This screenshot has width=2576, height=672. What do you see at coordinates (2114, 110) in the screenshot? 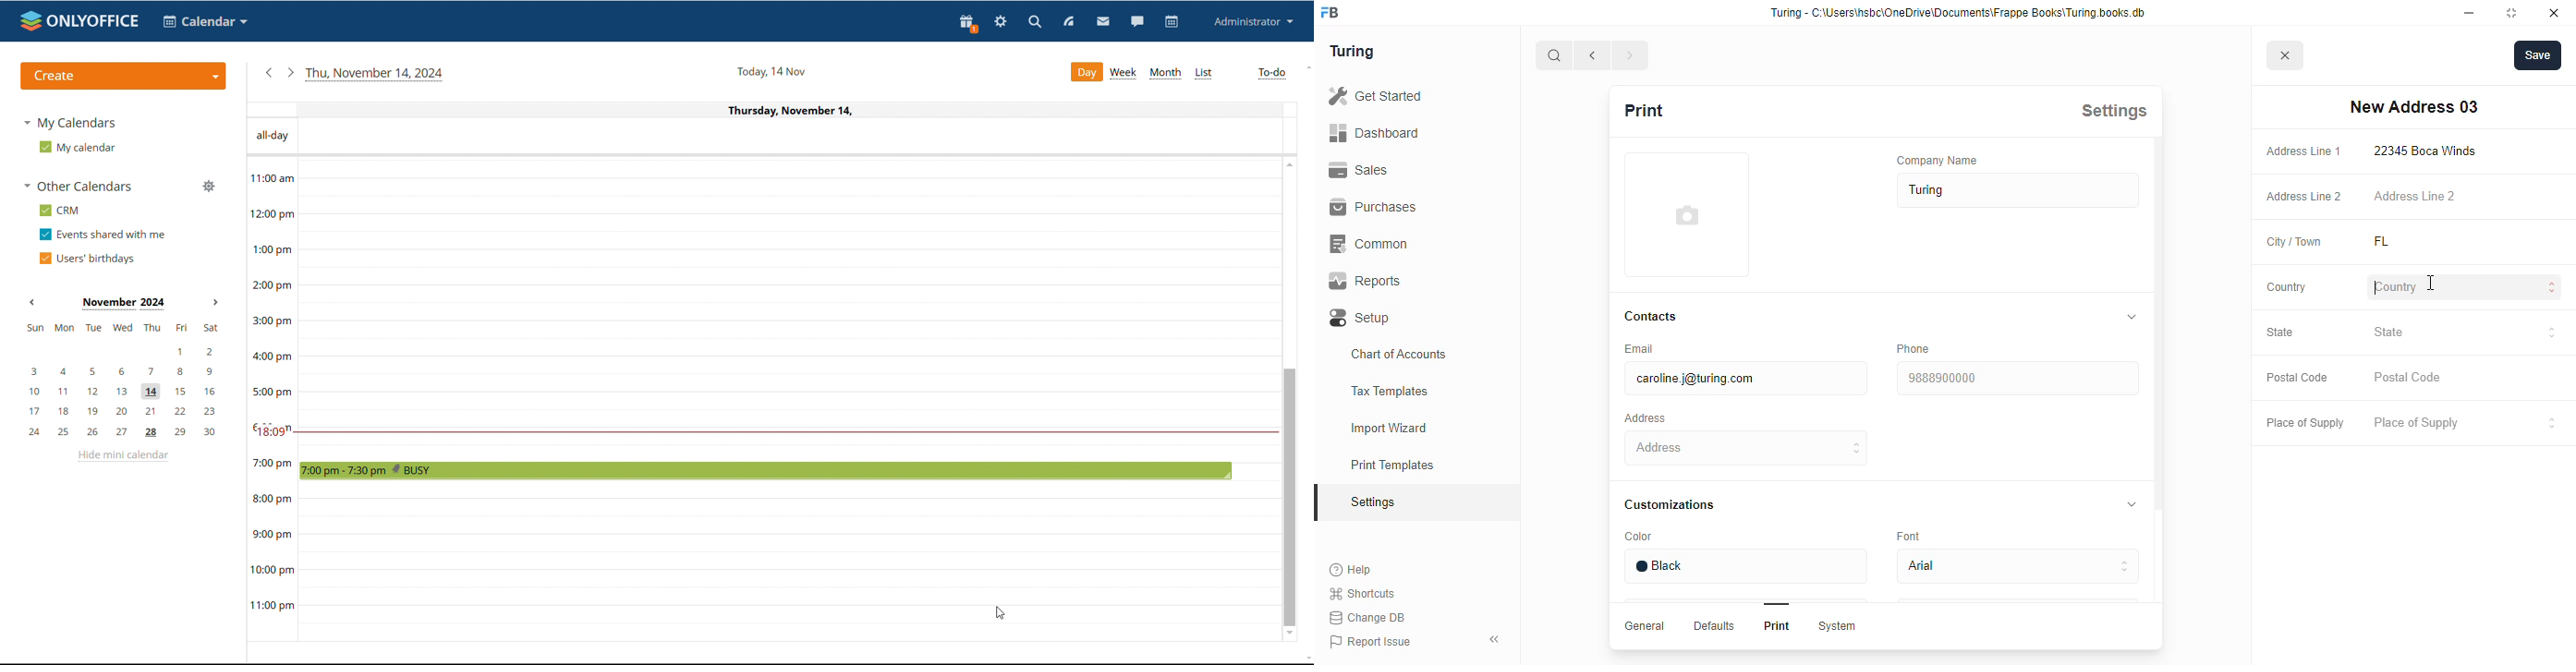
I see `settings` at bounding box center [2114, 110].